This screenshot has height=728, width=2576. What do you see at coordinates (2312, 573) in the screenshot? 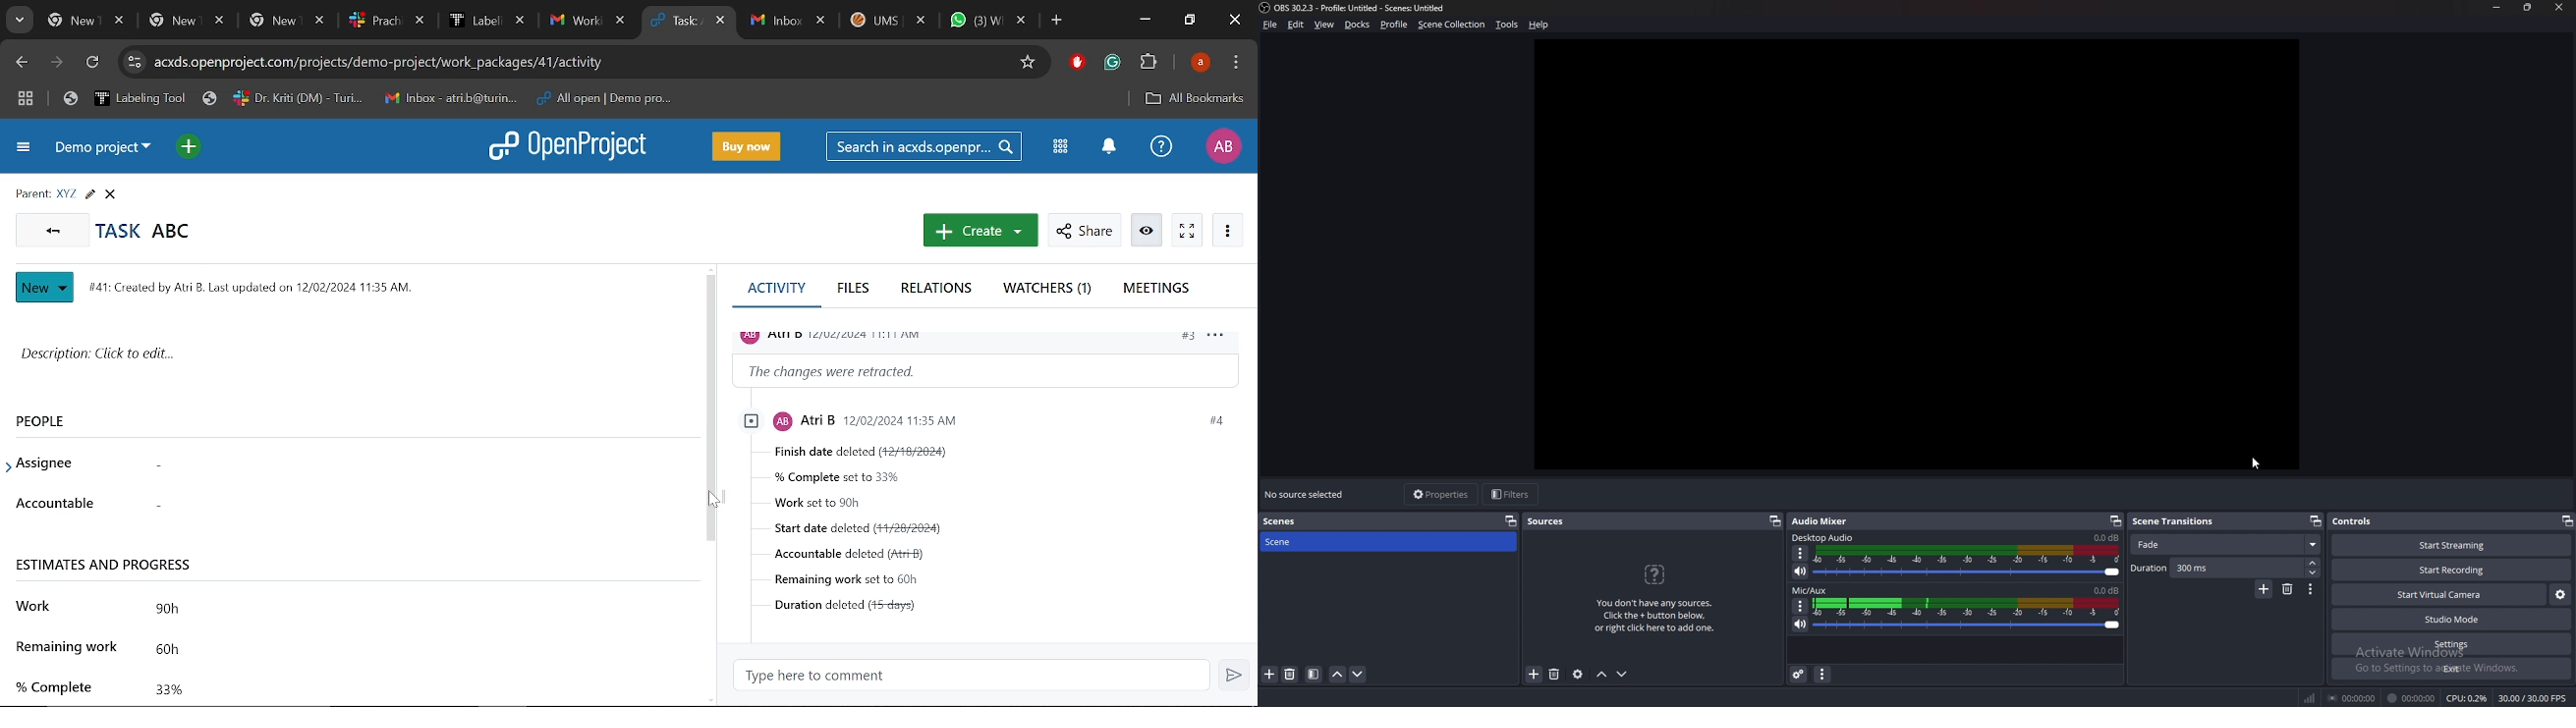
I see `decrease duration` at bounding box center [2312, 573].